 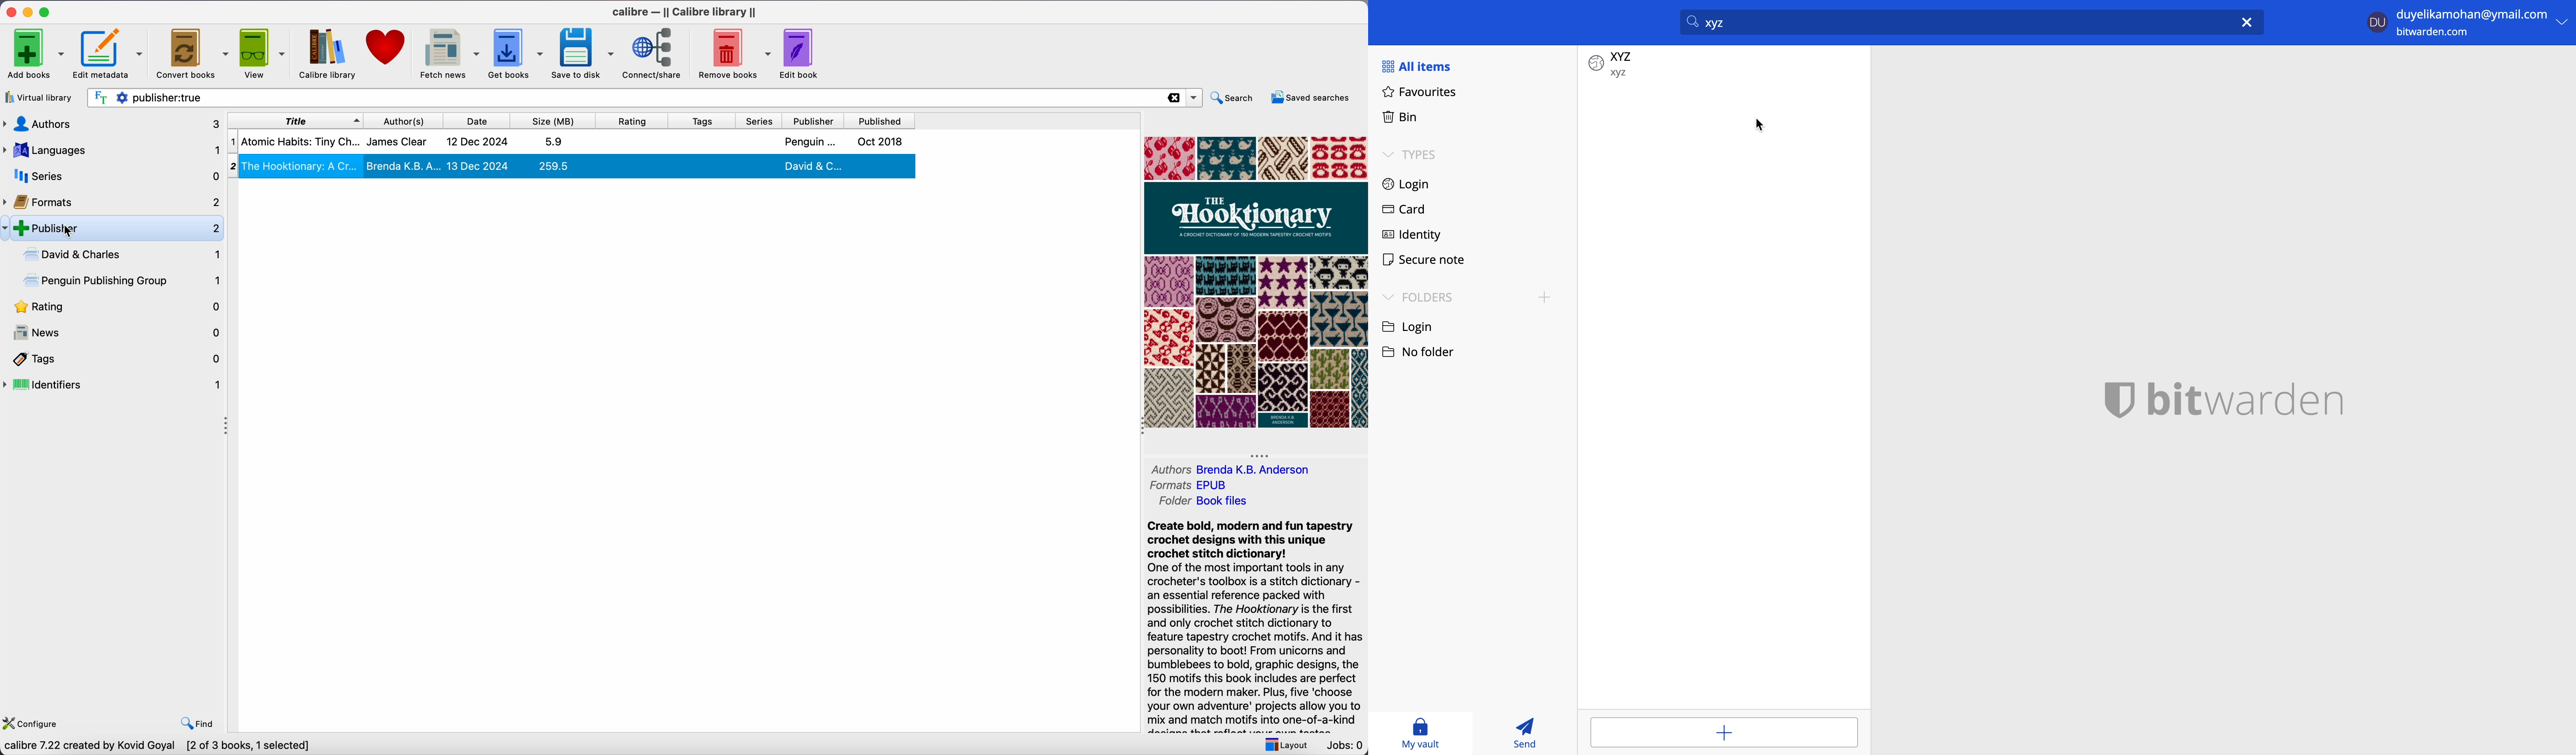 What do you see at coordinates (762, 121) in the screenshot?
I see `series` at bounding box center [762, 121].